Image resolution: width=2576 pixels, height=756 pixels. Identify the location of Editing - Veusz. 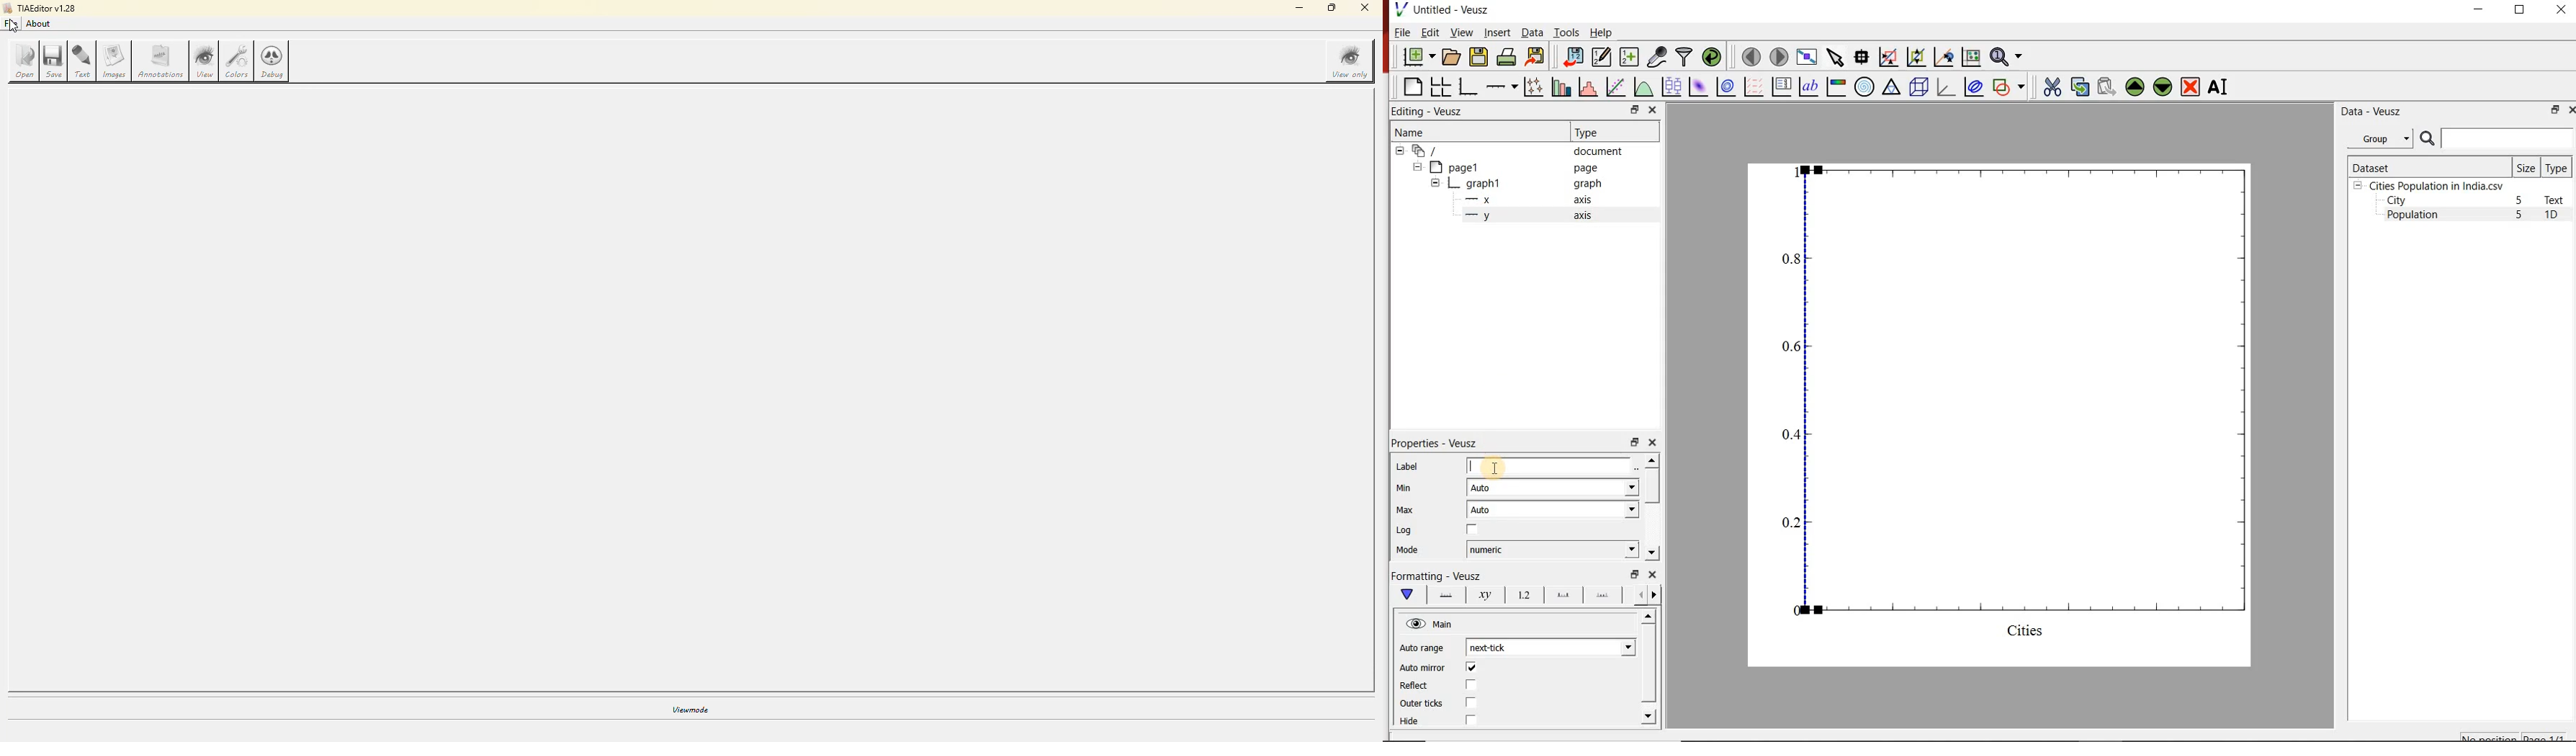
(1435, 111).